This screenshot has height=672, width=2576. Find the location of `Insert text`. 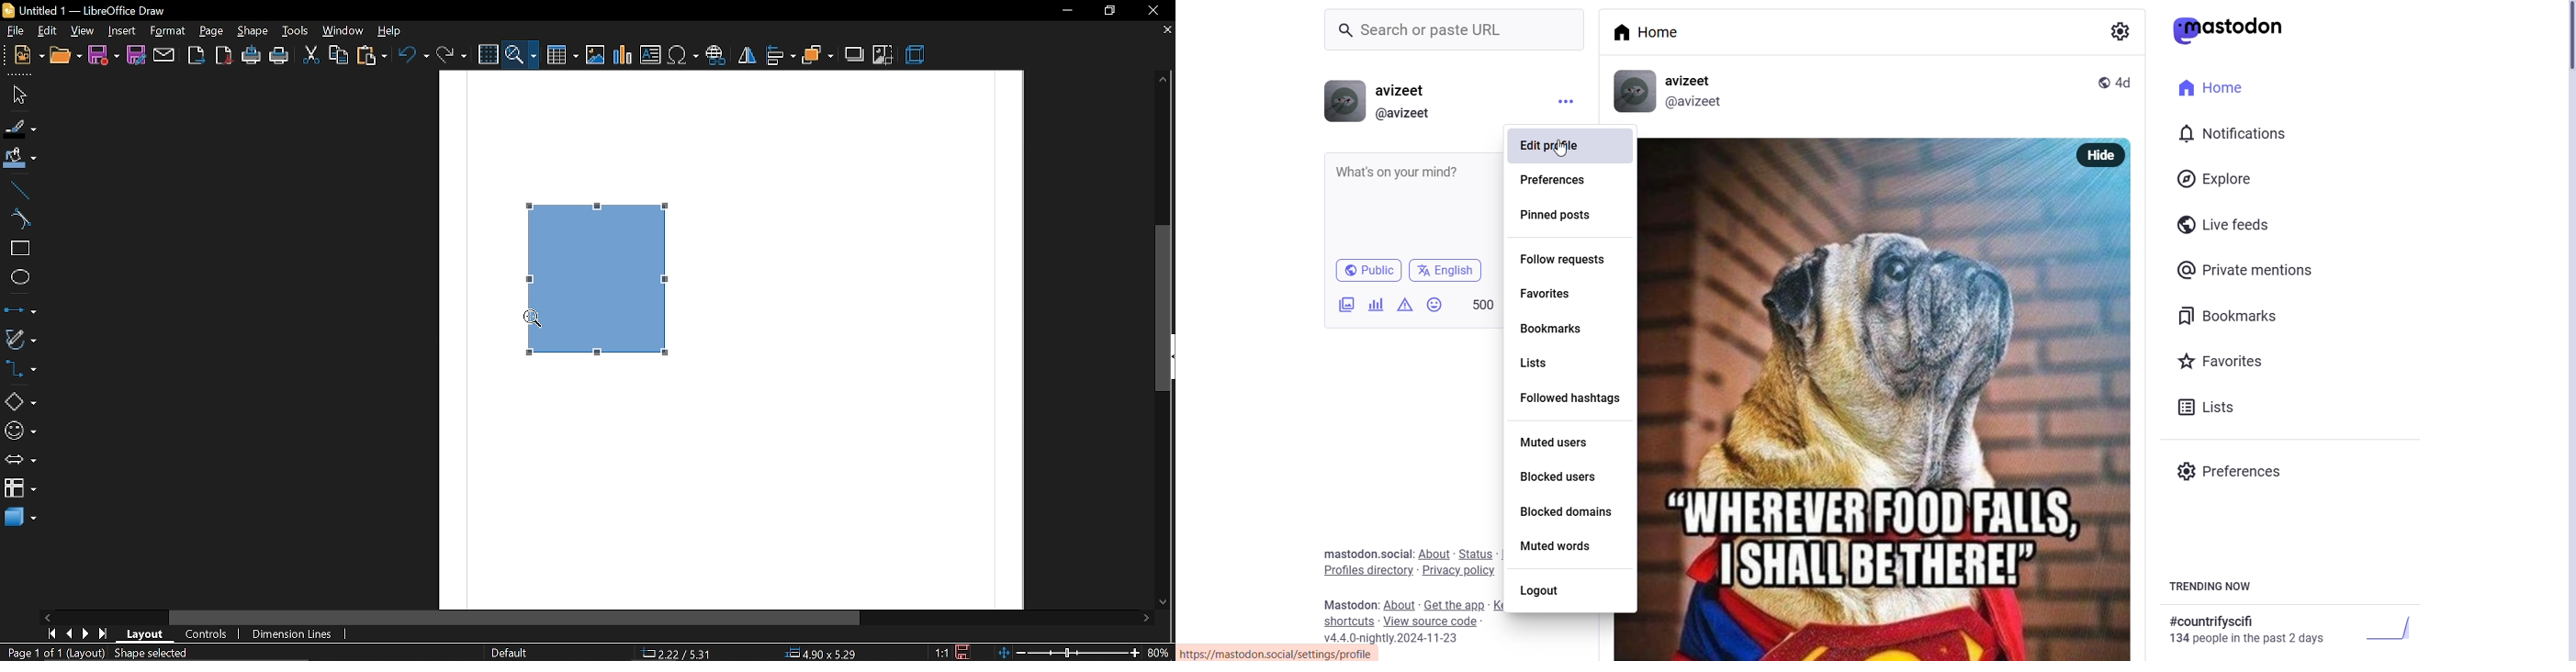

Insert text is located at coordinates (652, 55).